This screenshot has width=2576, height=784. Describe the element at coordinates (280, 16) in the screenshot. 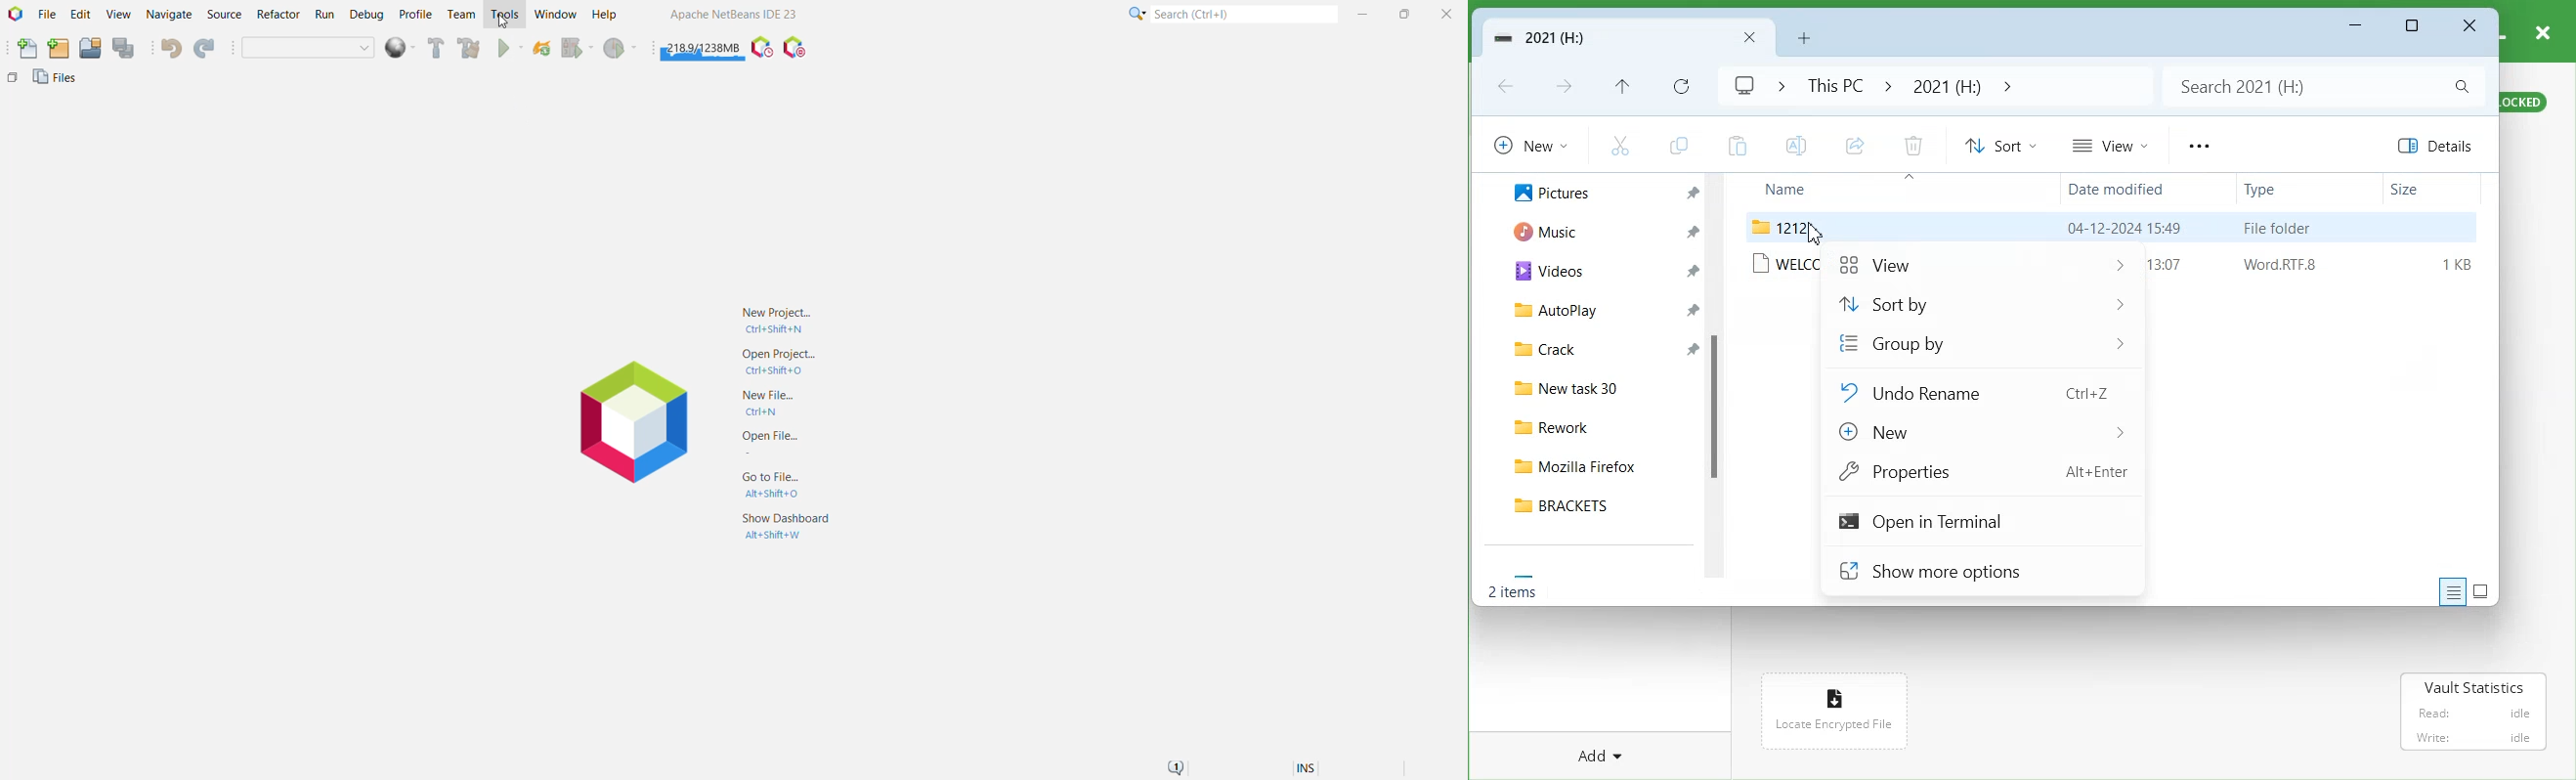

I see `Refactor` at that location.